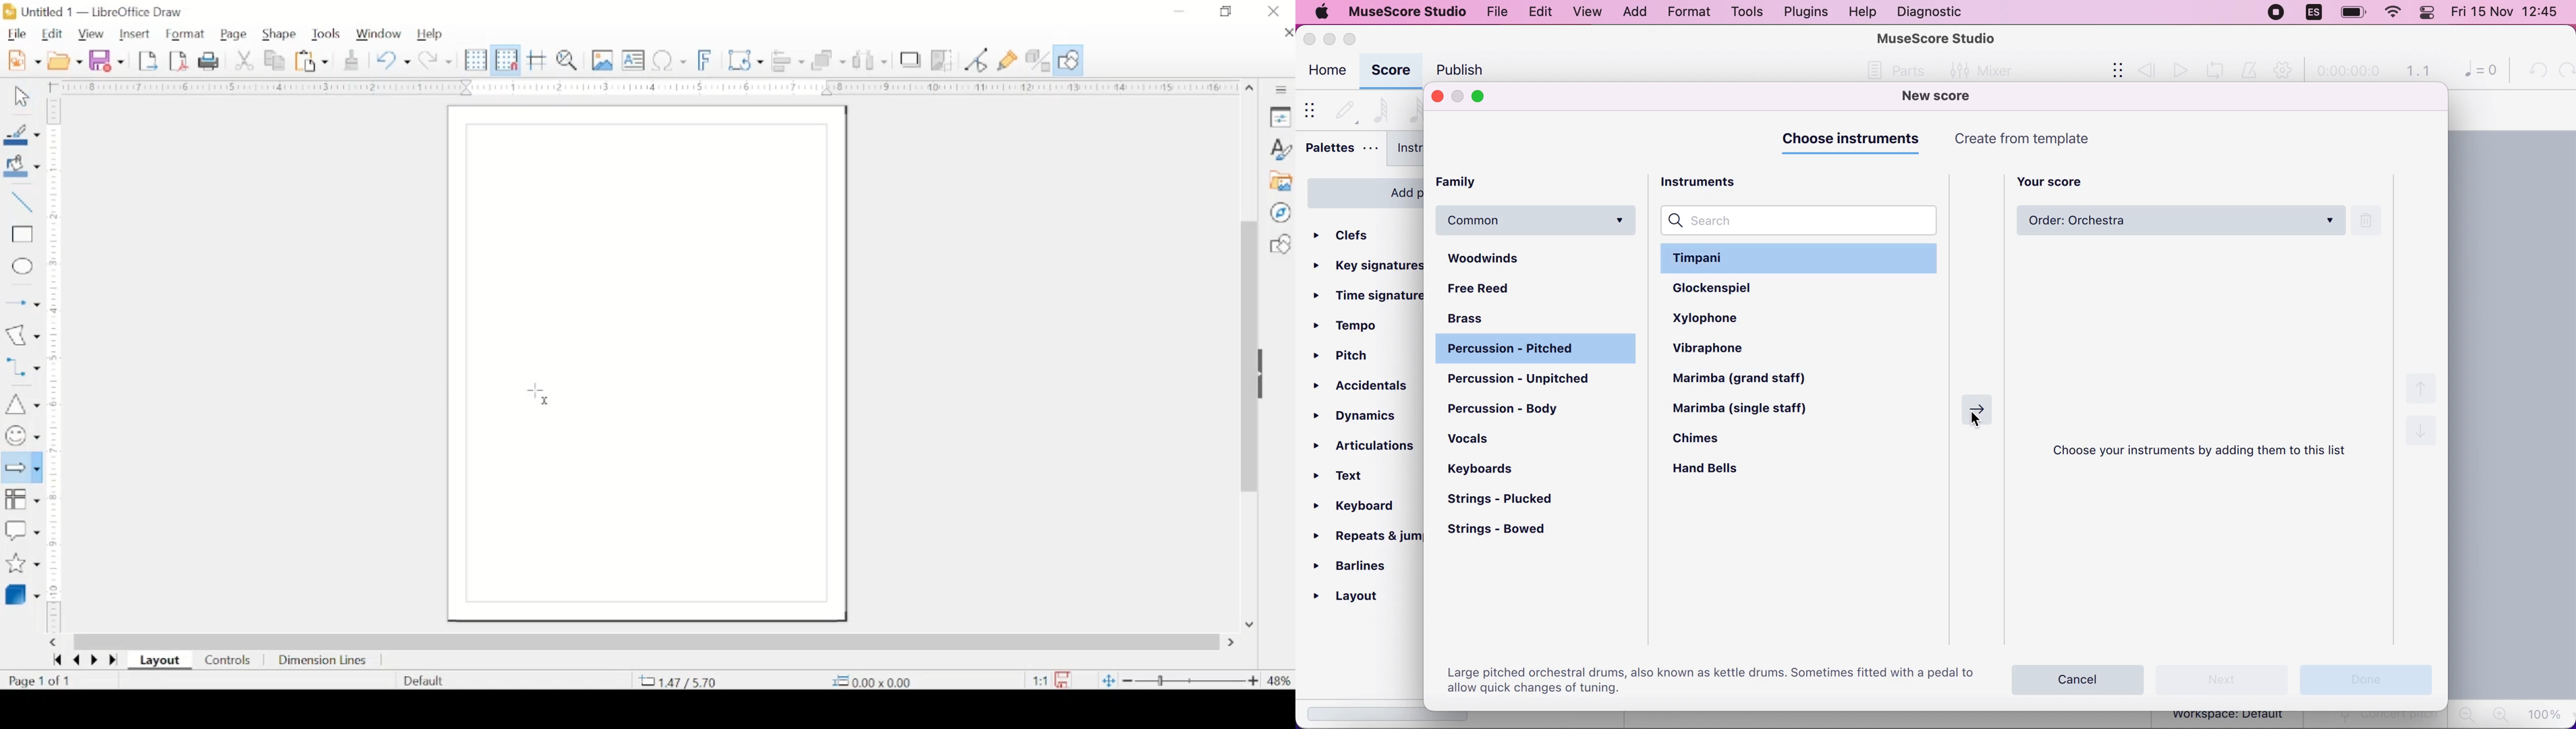 This screenshot has width=2576, height=756. Describe the element at coordinates (872, 681) in the screenshot. I see `coordinate` at that location.